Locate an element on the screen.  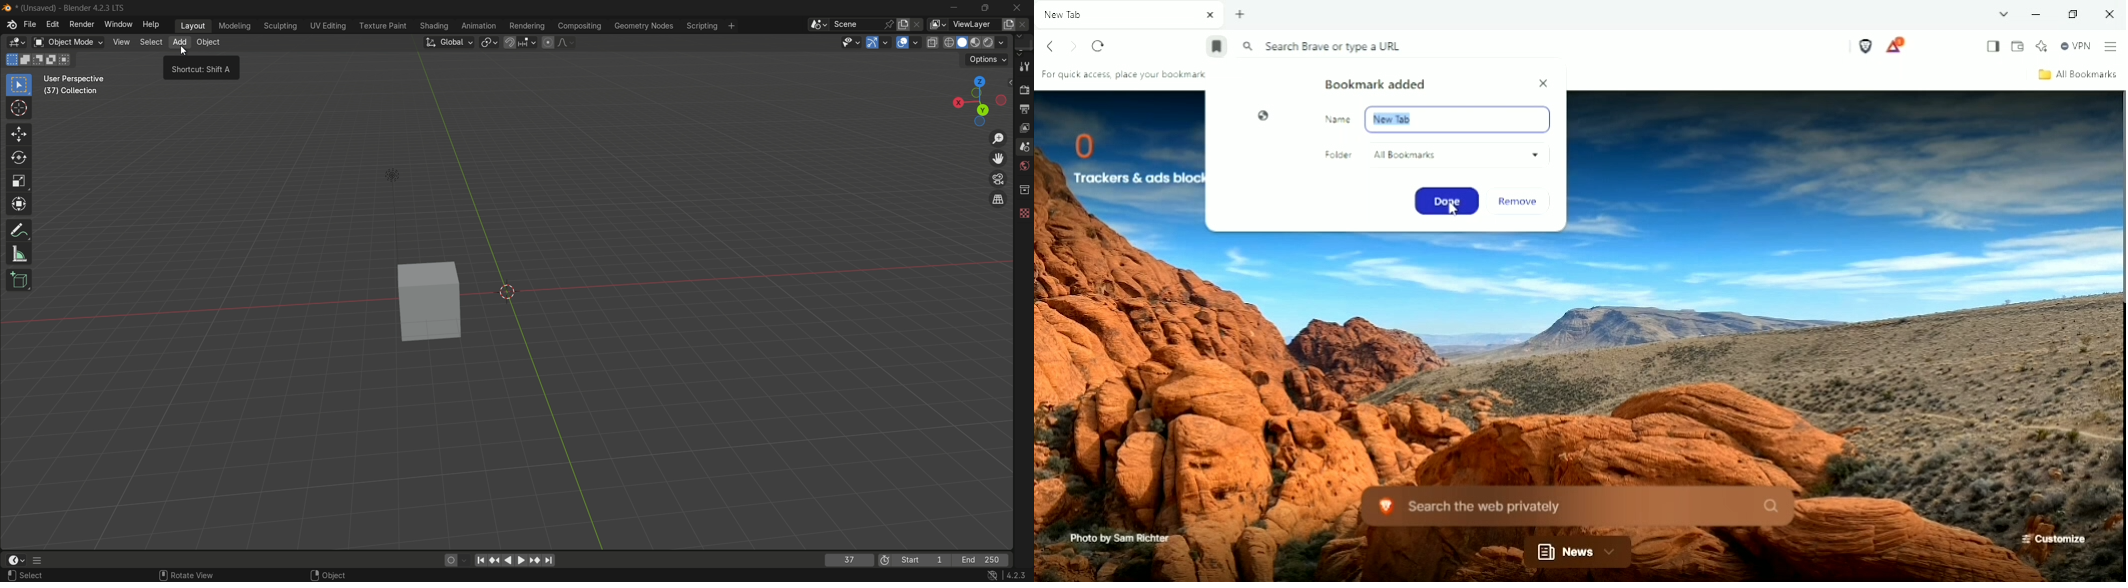
compositing menu is located at coordinates (578, 26).